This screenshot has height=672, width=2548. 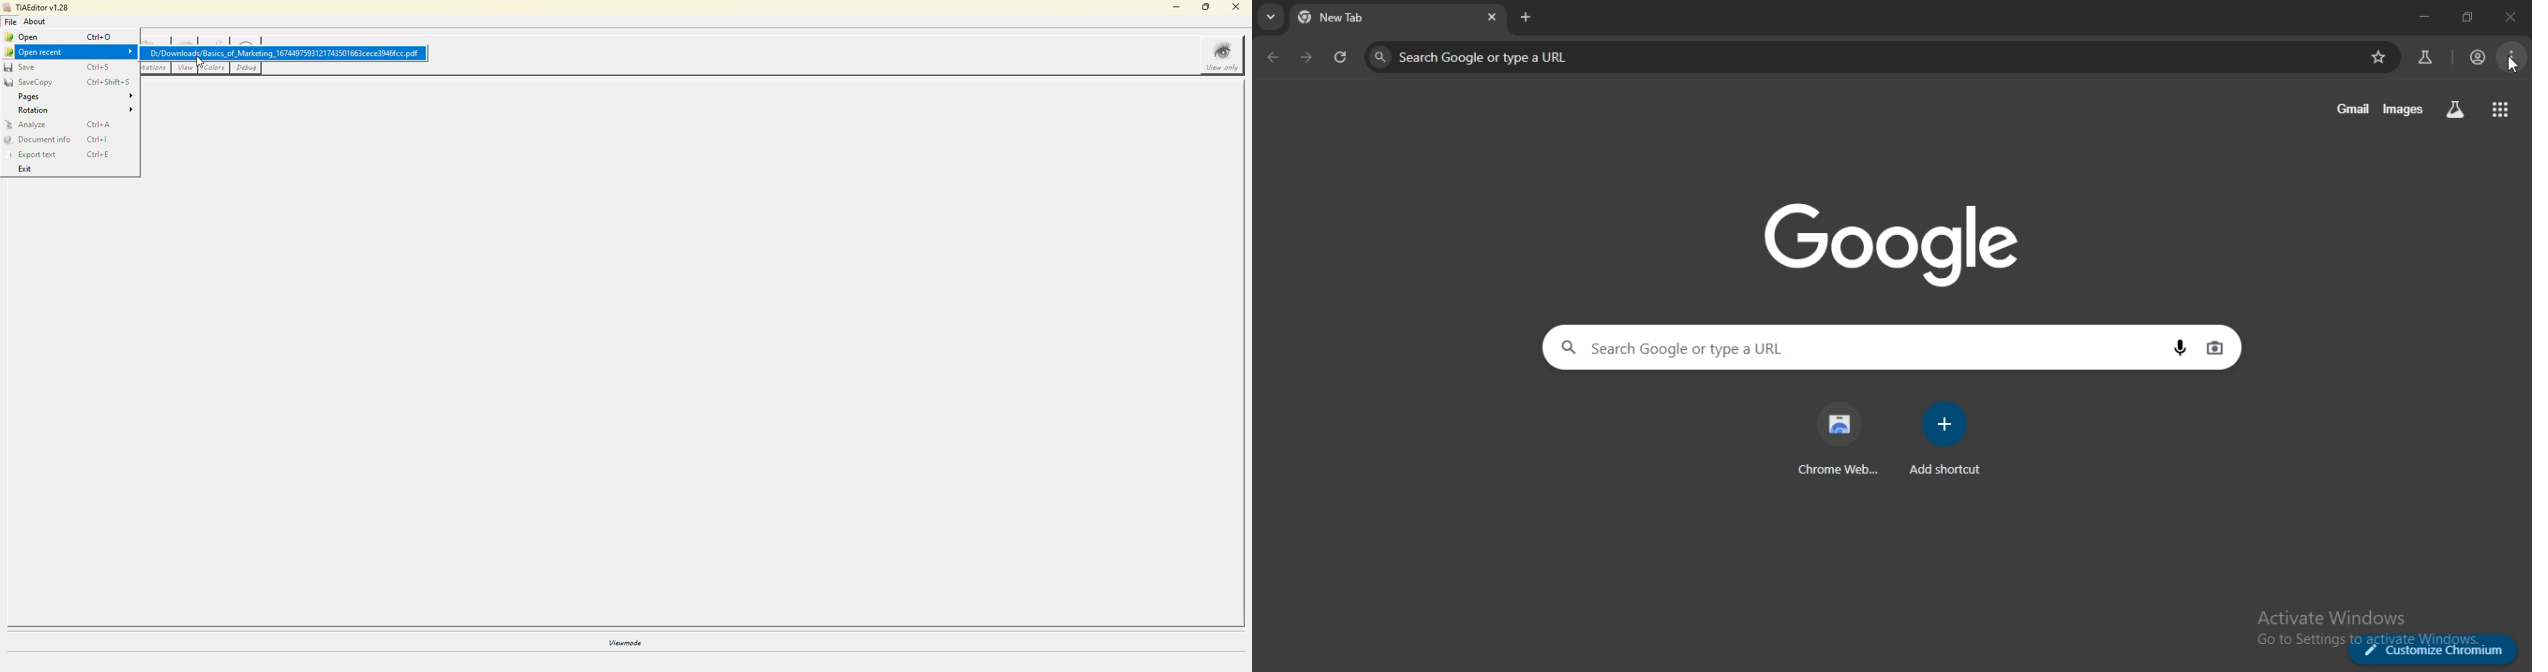 What do you see at coordinates (1350, 16) in the screenshot?
I see `current tab` at bounding box center [1350, 16].